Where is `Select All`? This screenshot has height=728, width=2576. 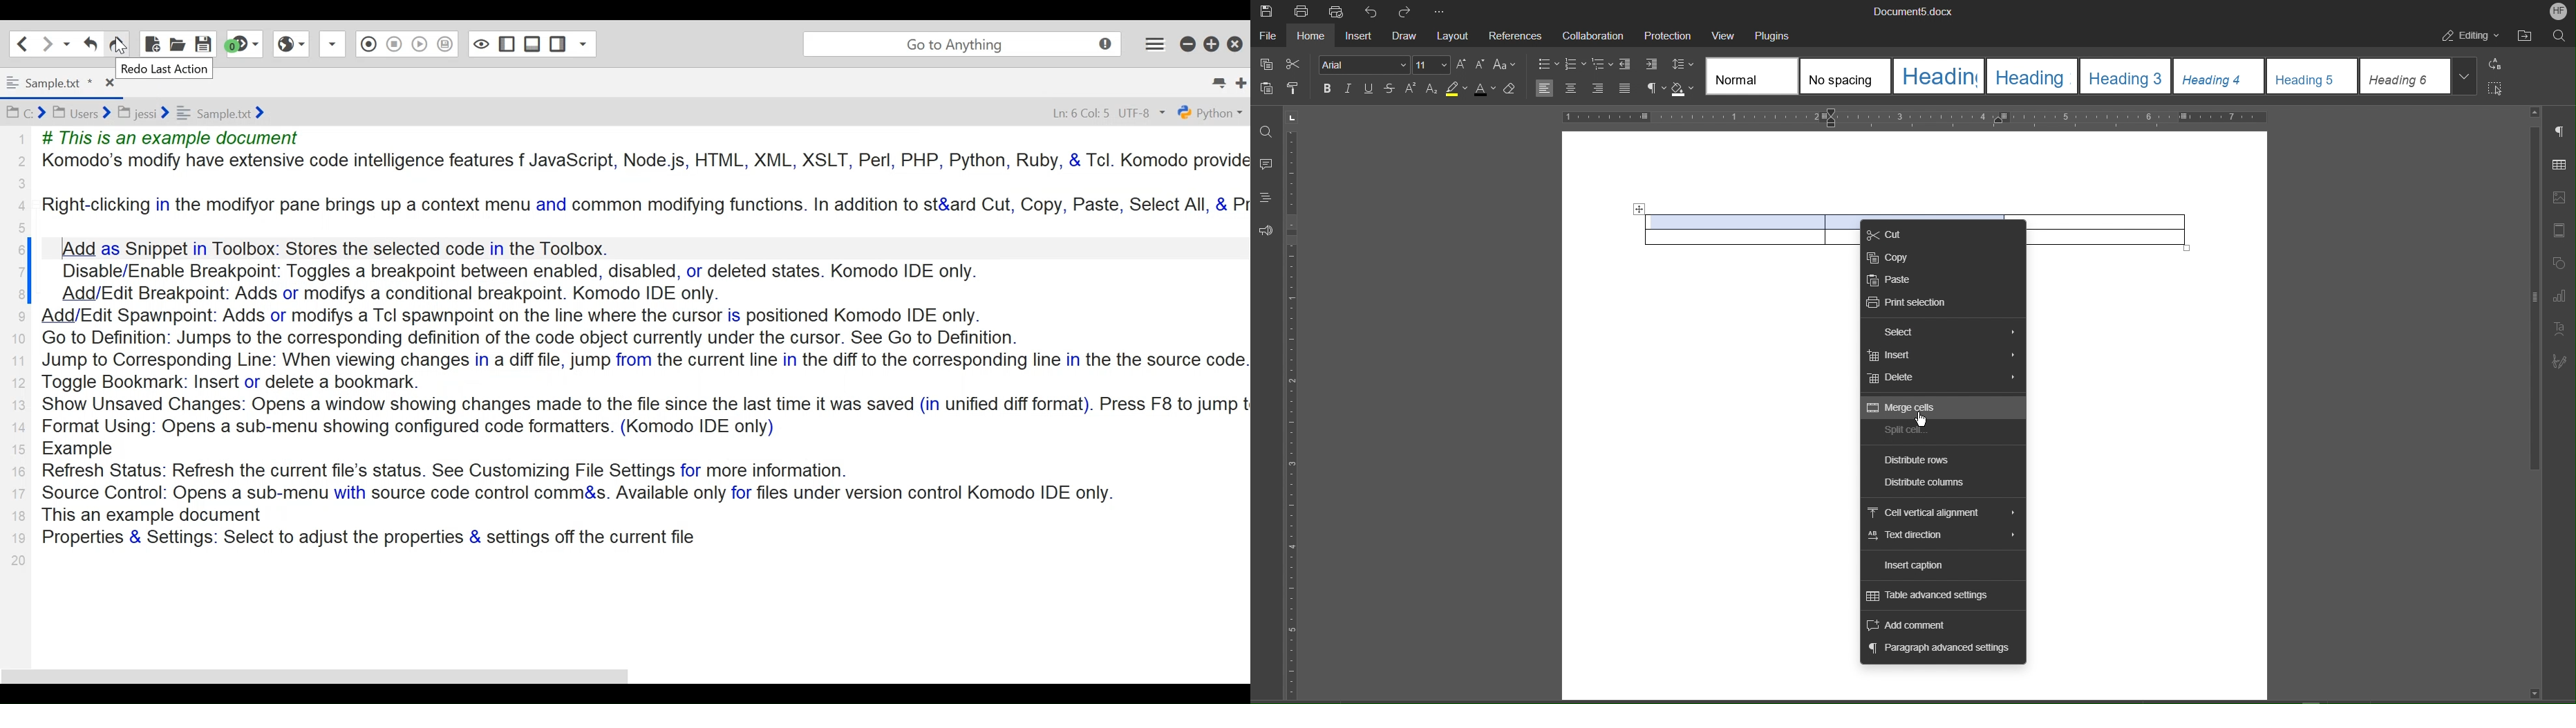 Select All is located at coordinates (2499, 89).